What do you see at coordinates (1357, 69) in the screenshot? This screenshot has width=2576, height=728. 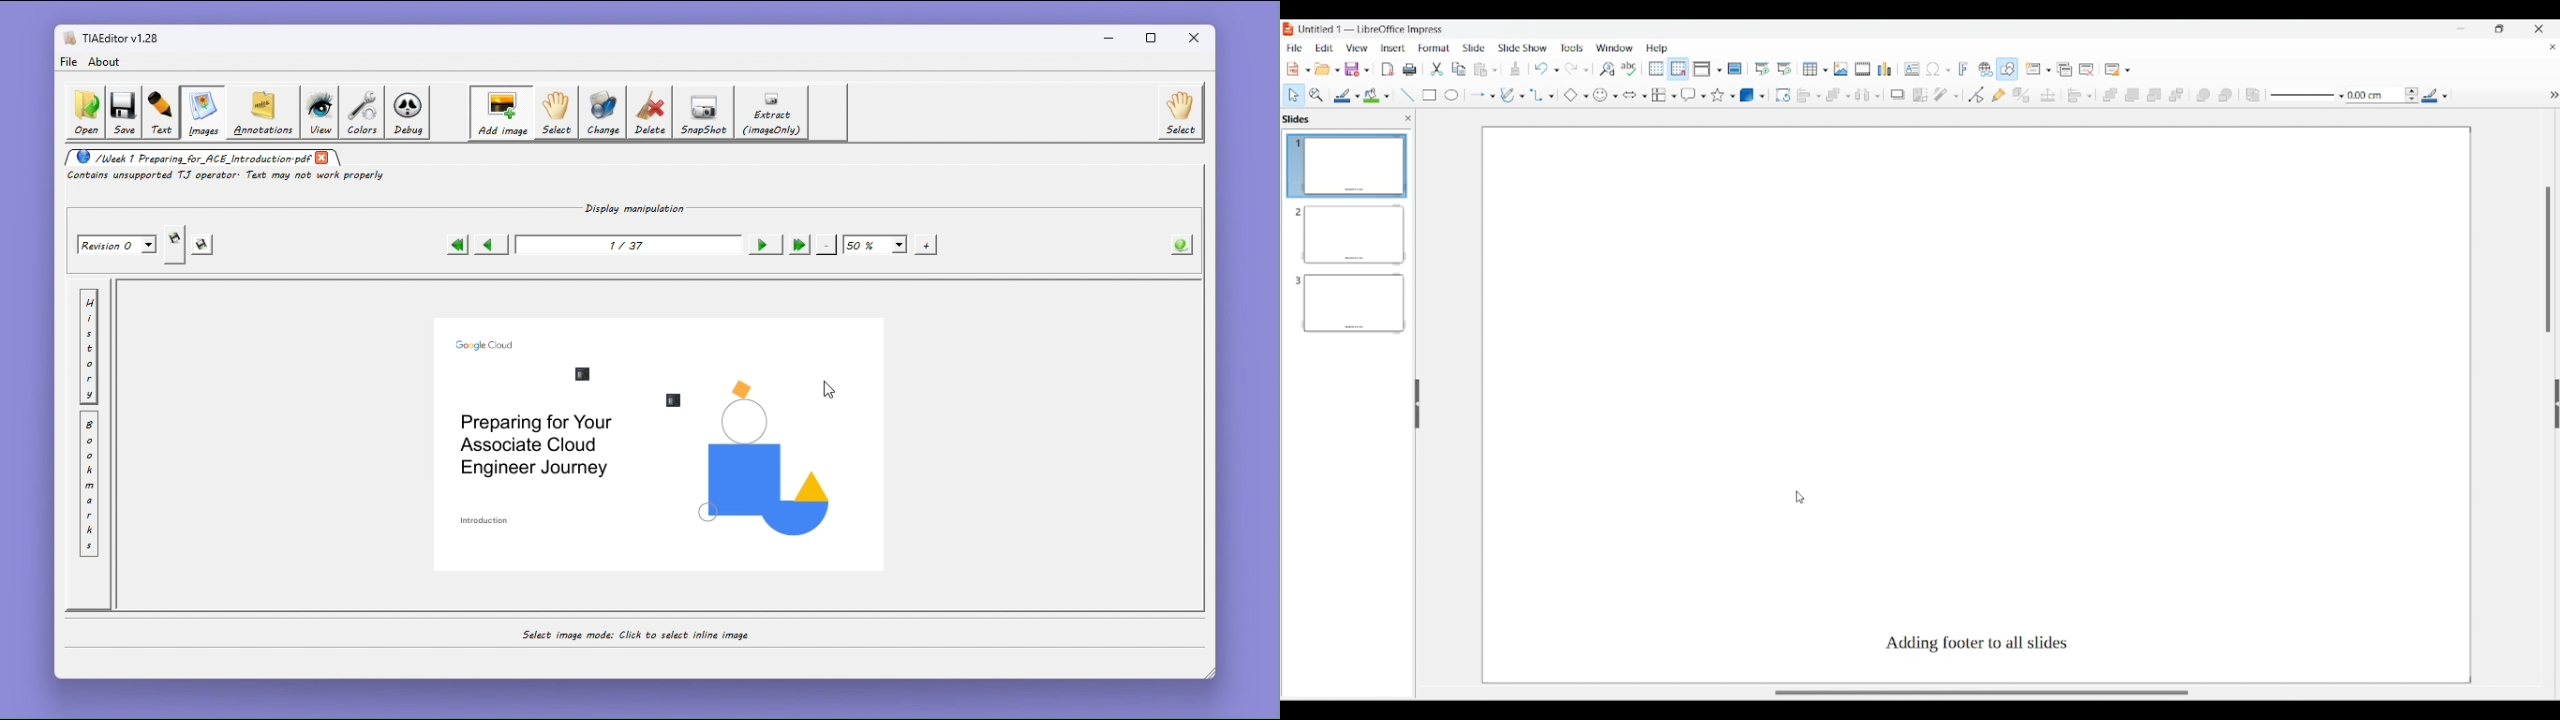 I see `Save options` at bounding box center [1357, 69].